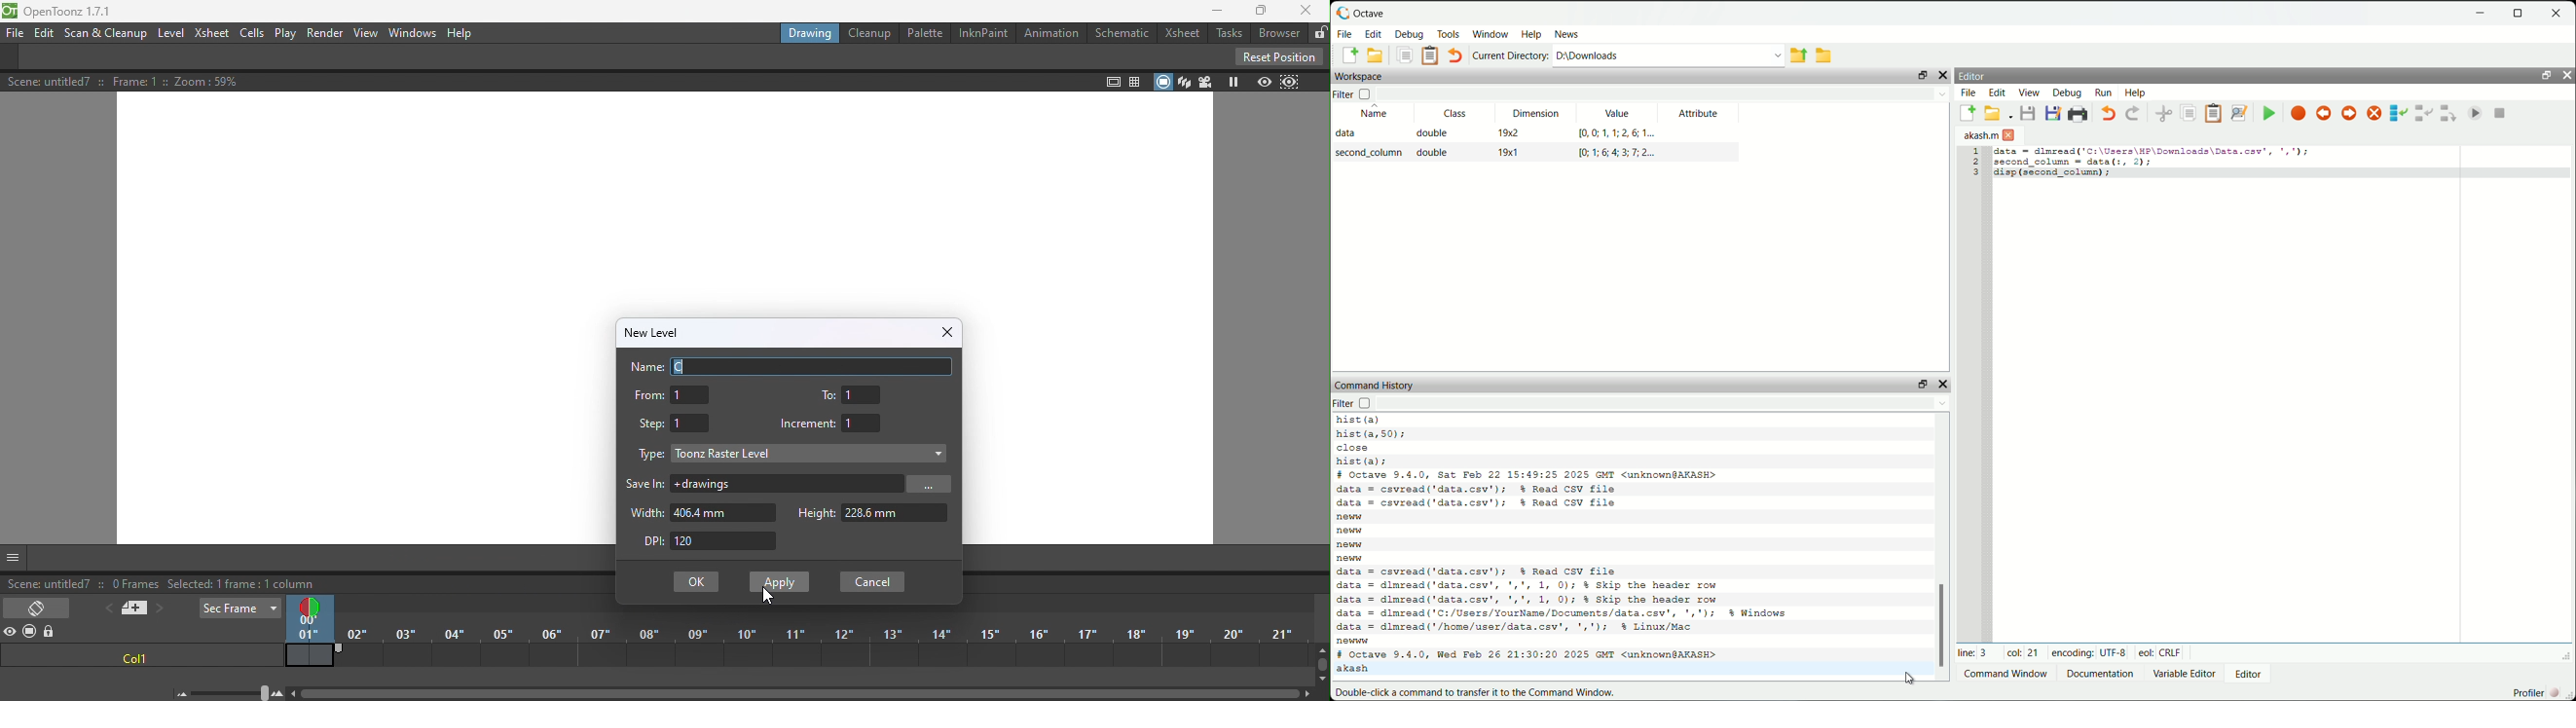  I want to click on minimize, so click(2481, 10).